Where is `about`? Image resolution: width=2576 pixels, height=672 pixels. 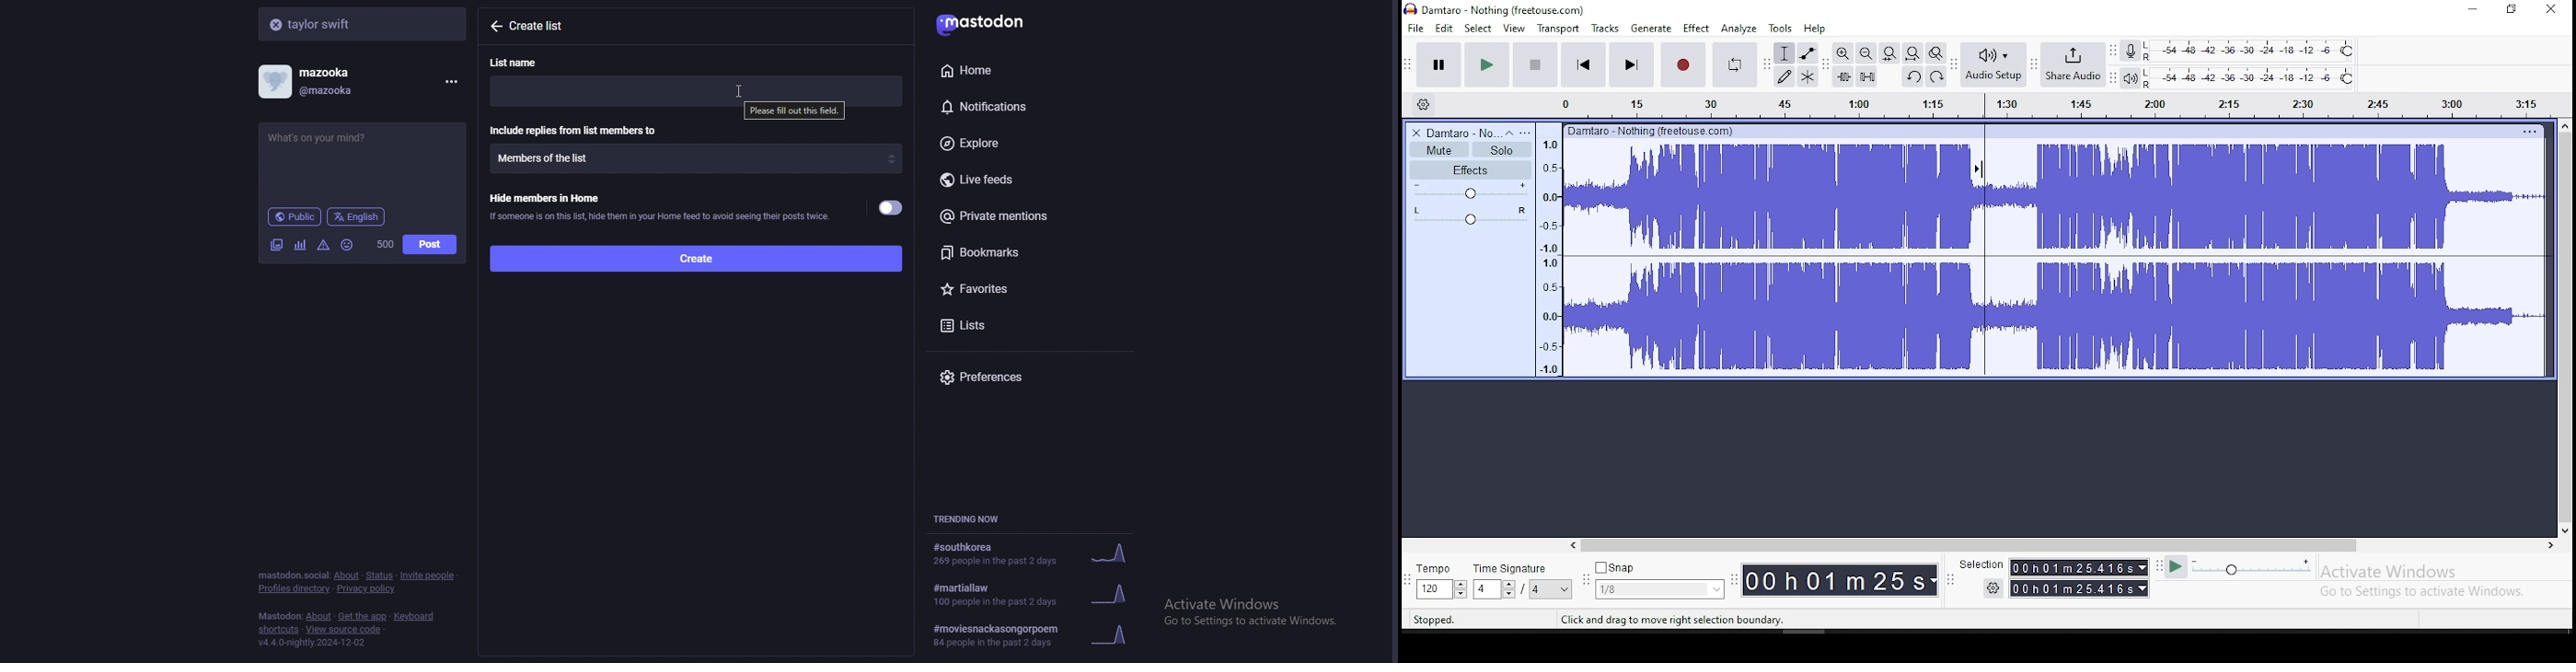
about is located at coordinates (320, 617).